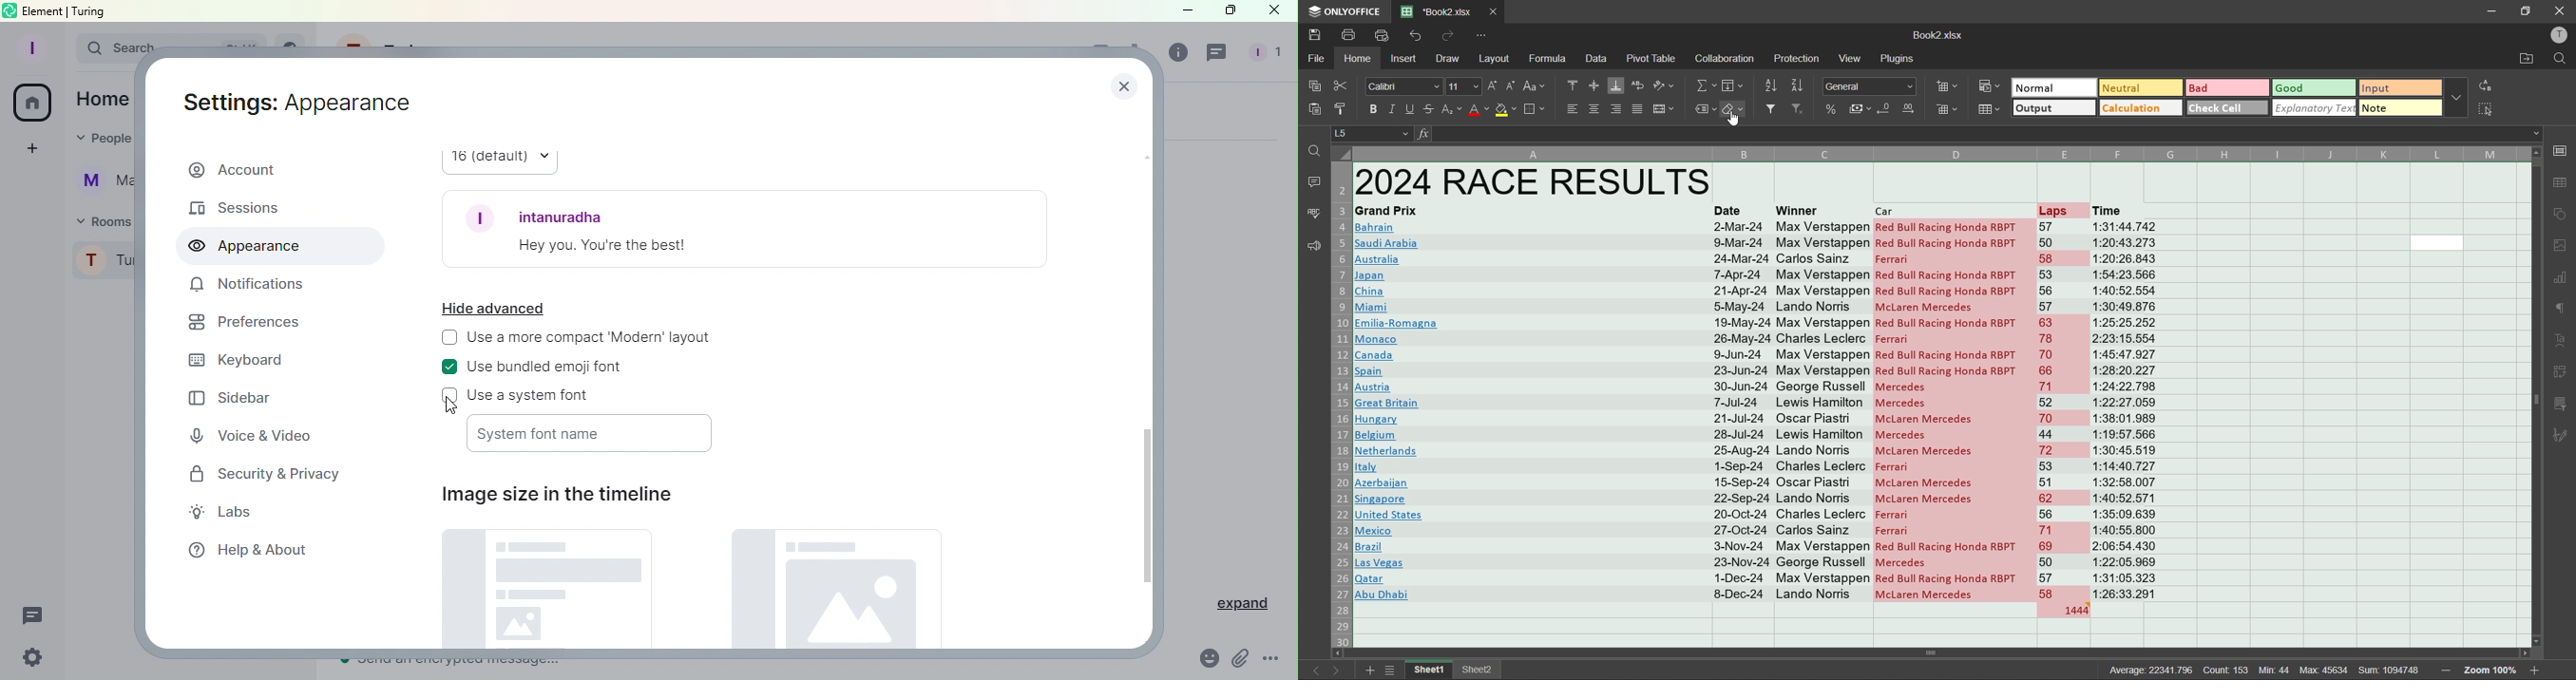  I want to click on Settings: Account, so click(301, 98).